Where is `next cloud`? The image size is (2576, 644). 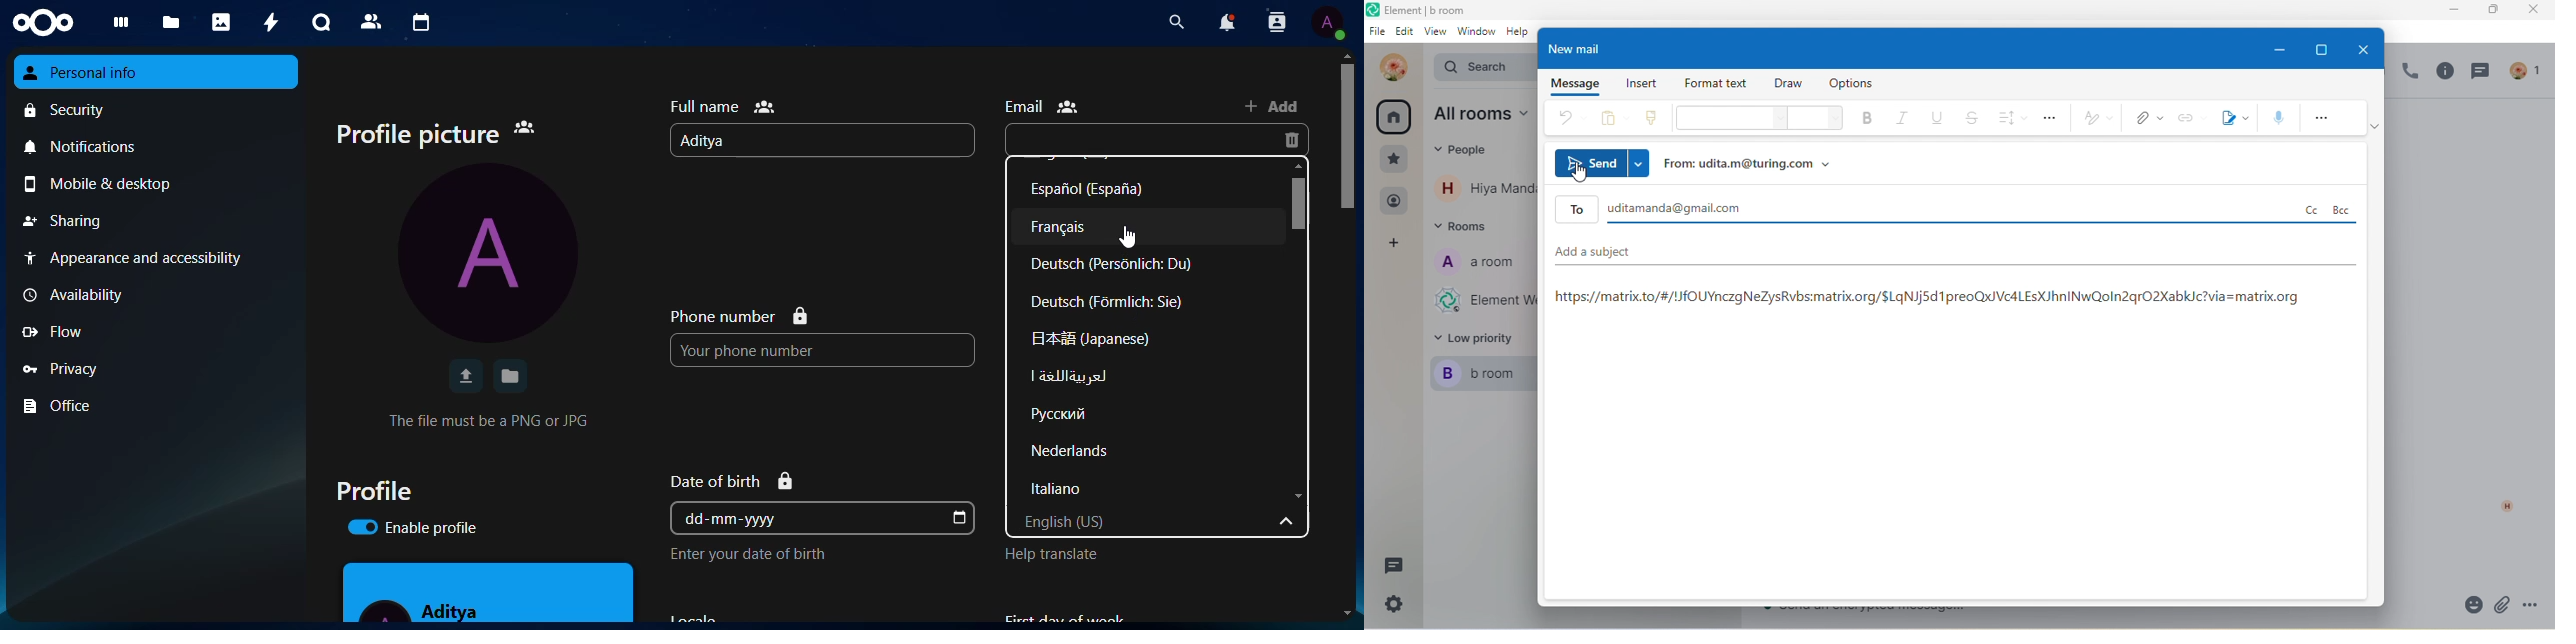
next cloud is located at coordinates (50, 22).